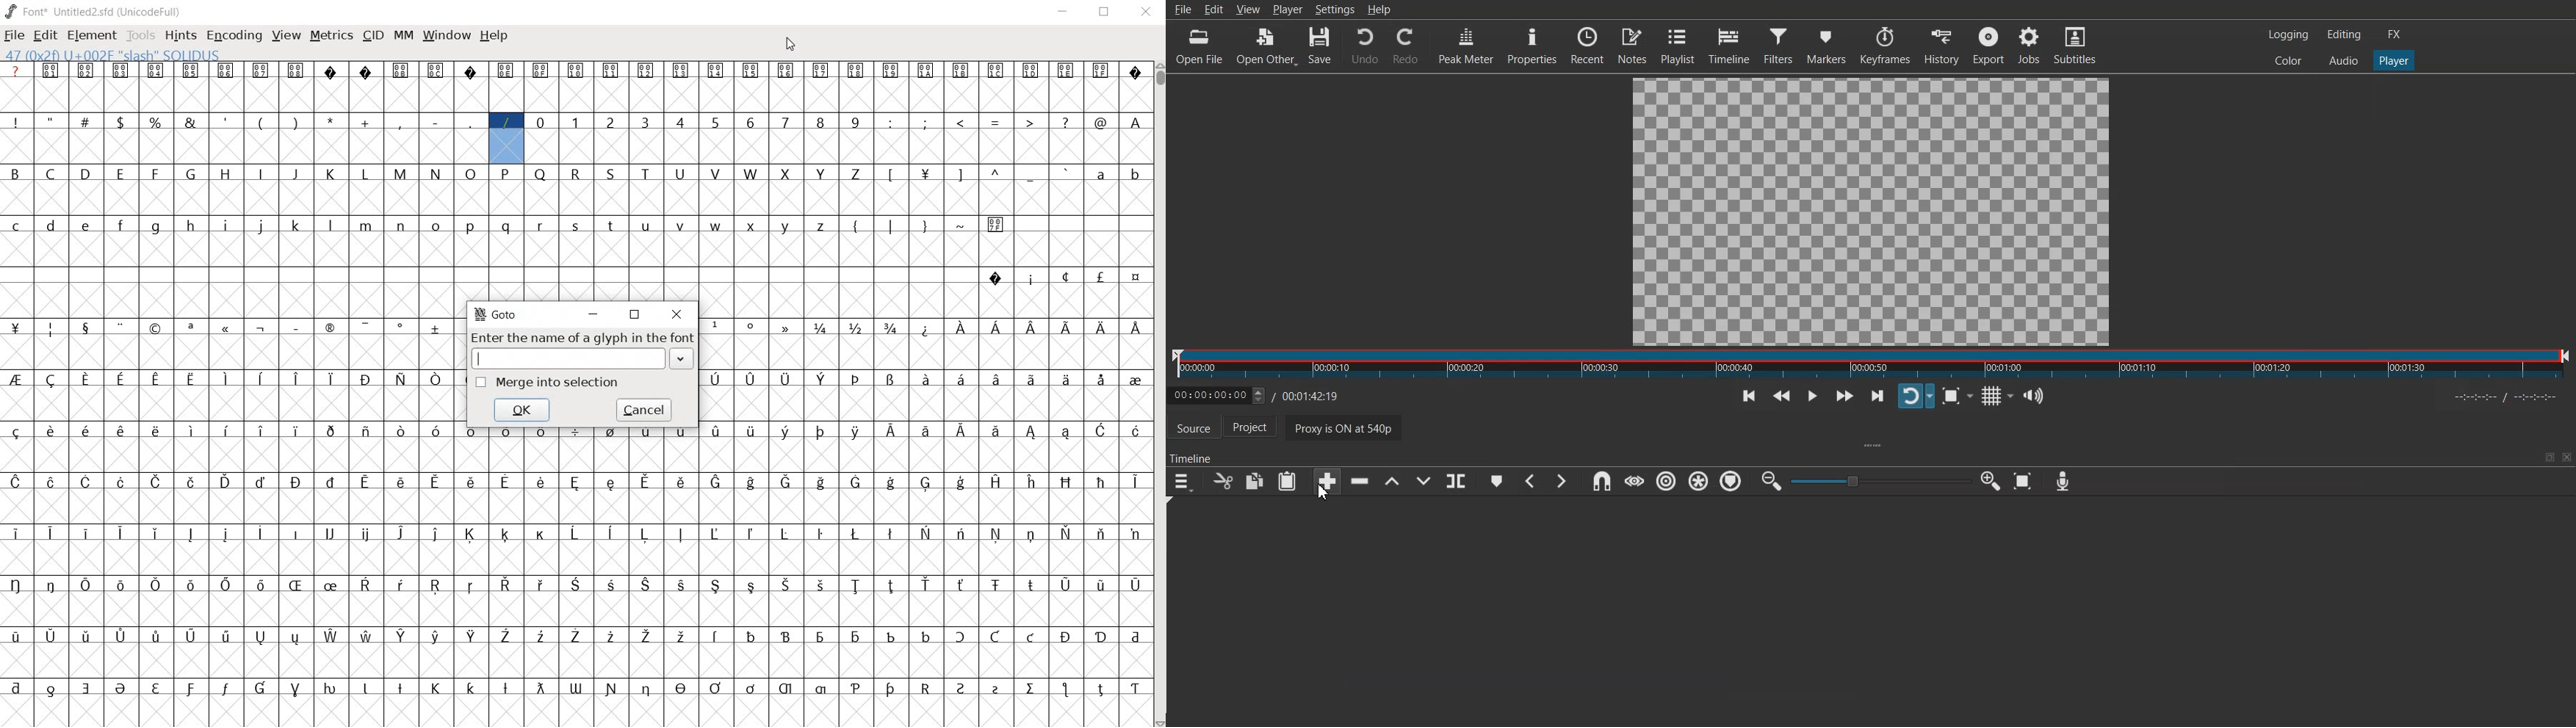 This screenshot has width=2576, height=728. Describe the element at coordinates (15, 585) in the screenshot. I see `glyph` at that location.